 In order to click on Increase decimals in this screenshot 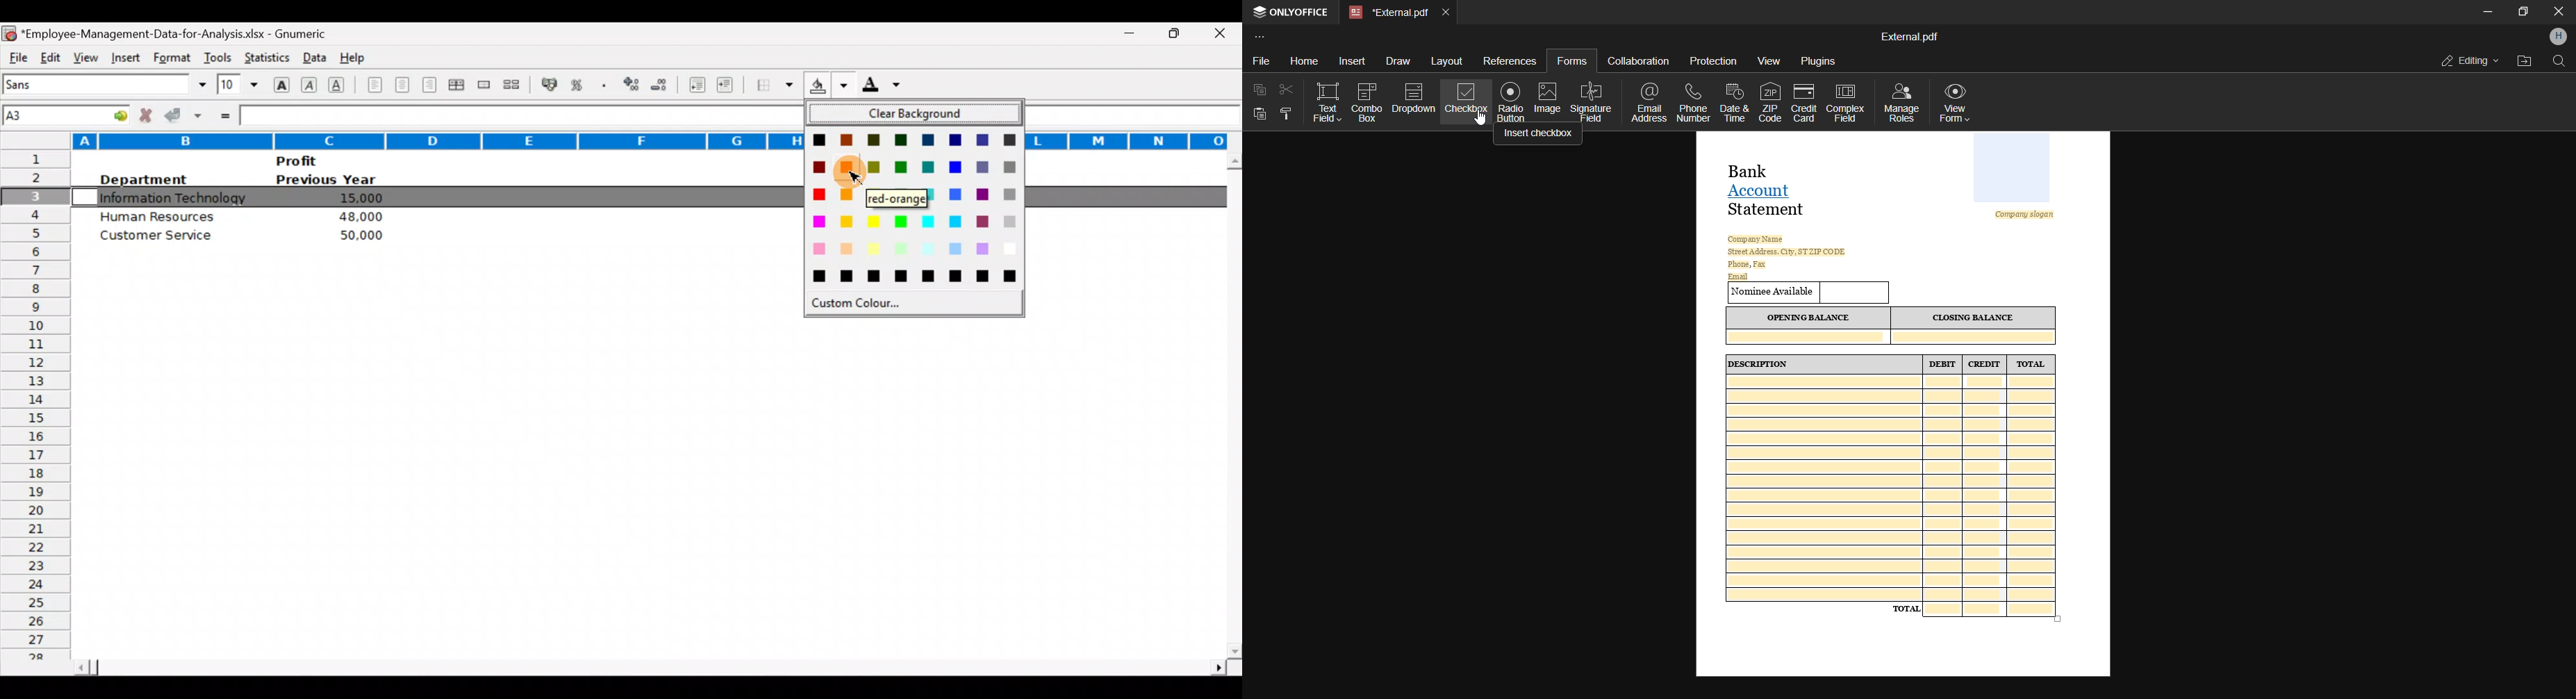, I will do `click(633, 83)`.